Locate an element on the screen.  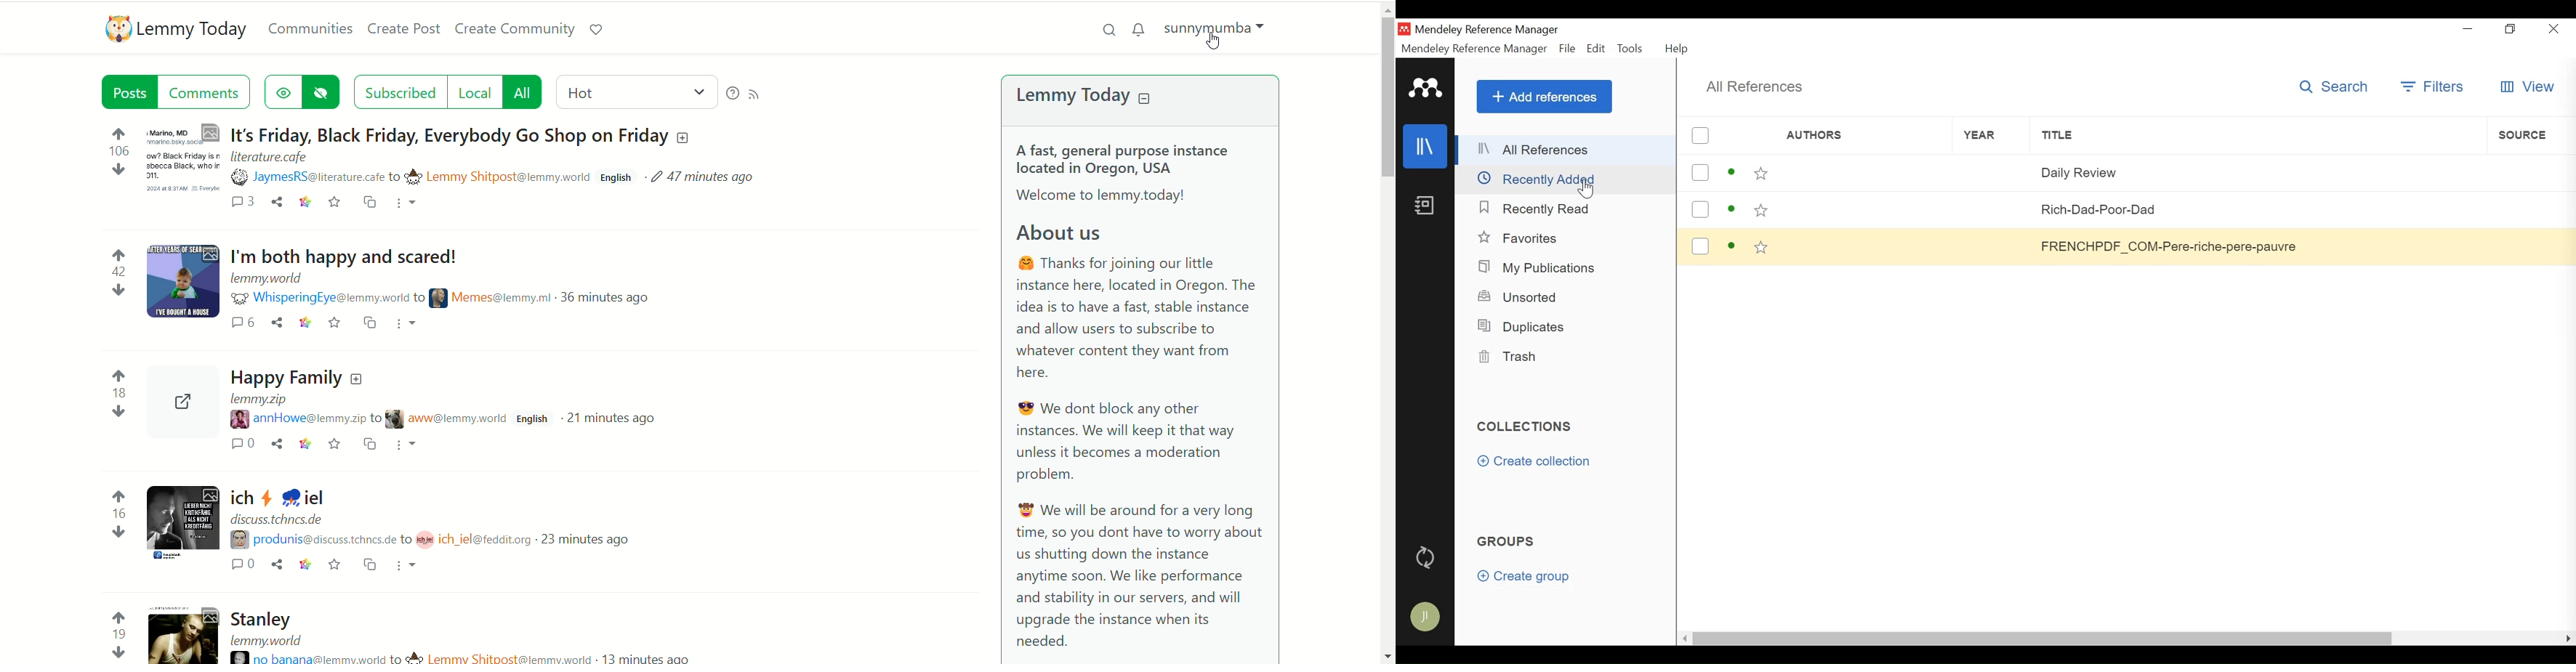
Source is located at coordinates (2532, 135).